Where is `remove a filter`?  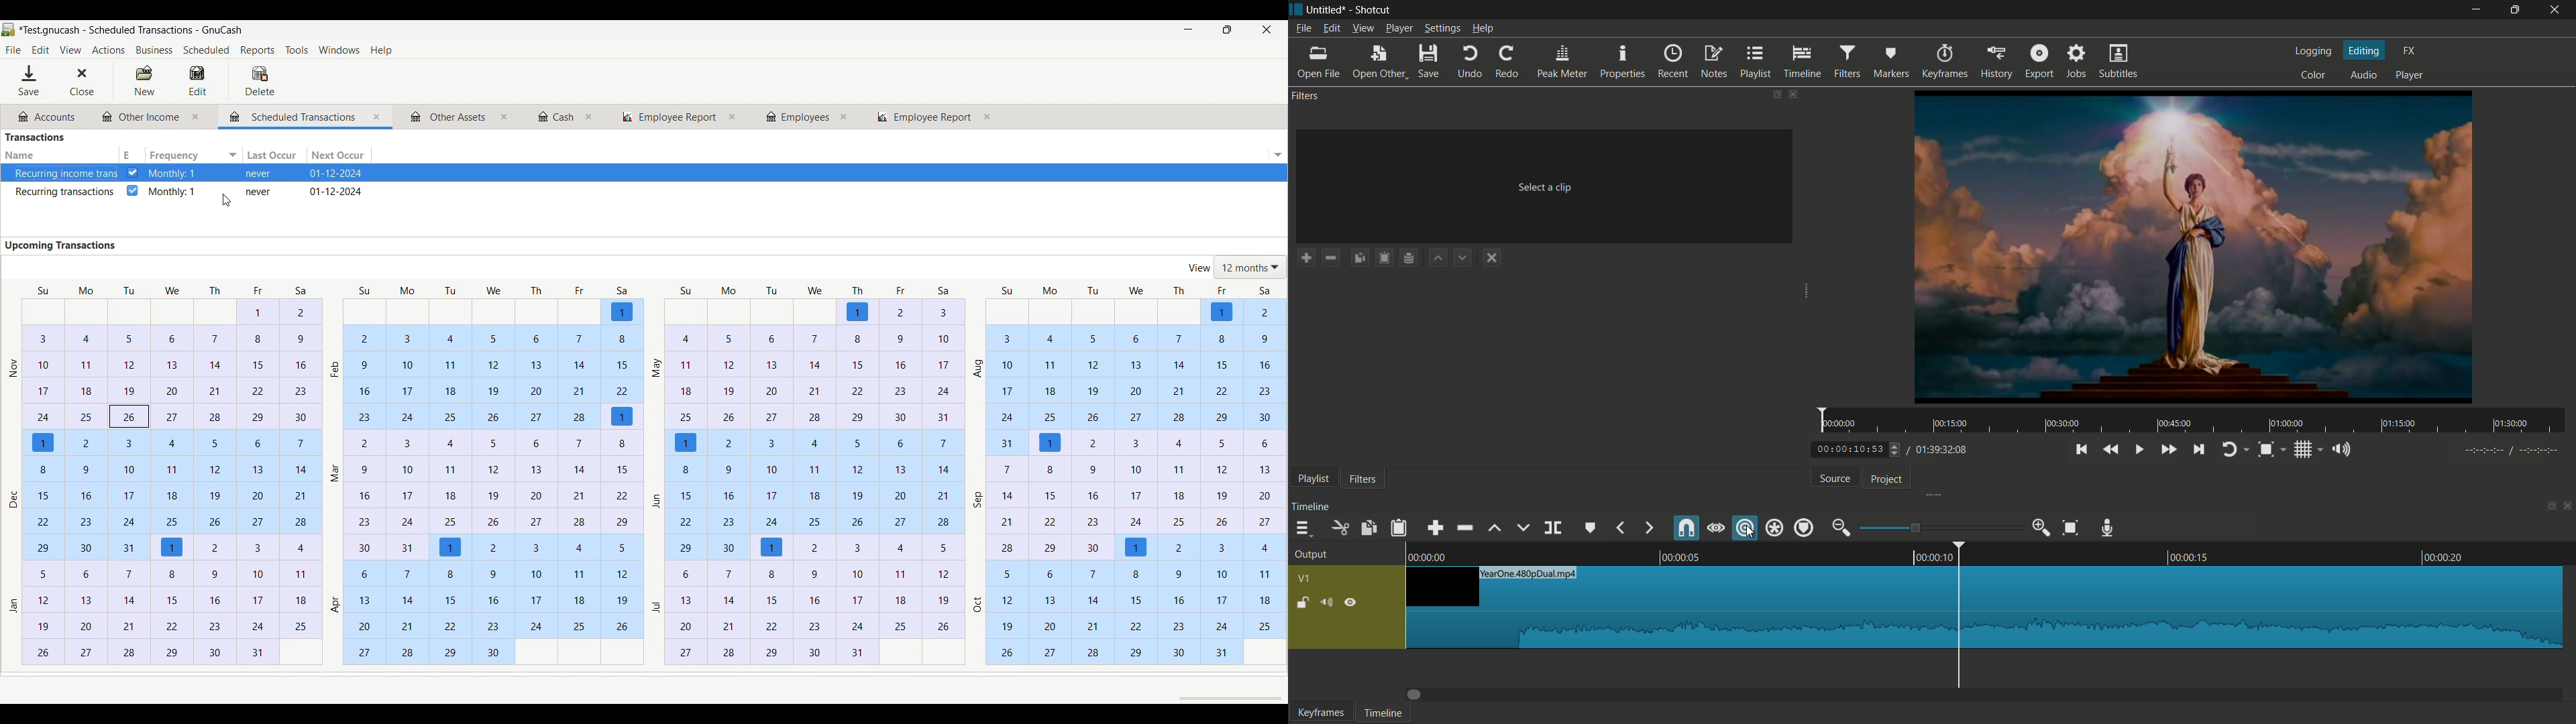
remove a filter is located at coordinates (1331, 258).